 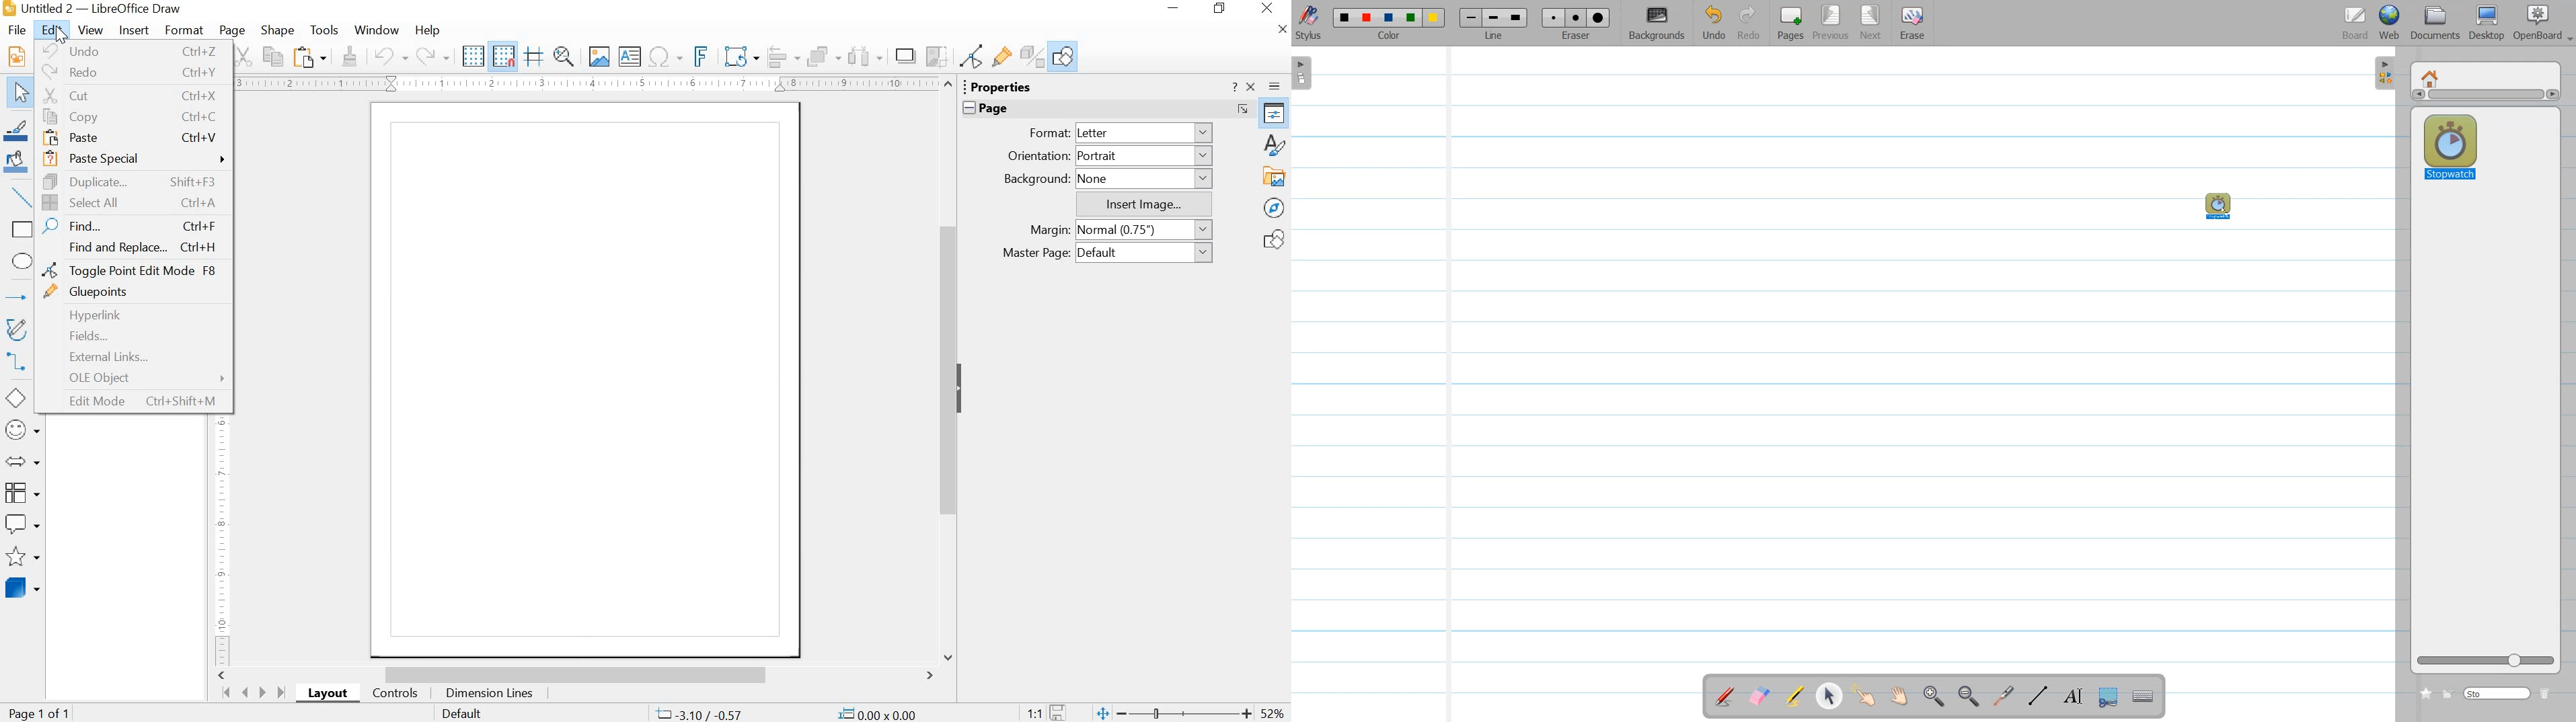 What do you see at coordinates (22, 229) in the screenshot?
I see `Rectangle (double click for multi-selection)` at bounding box center [22, 229].